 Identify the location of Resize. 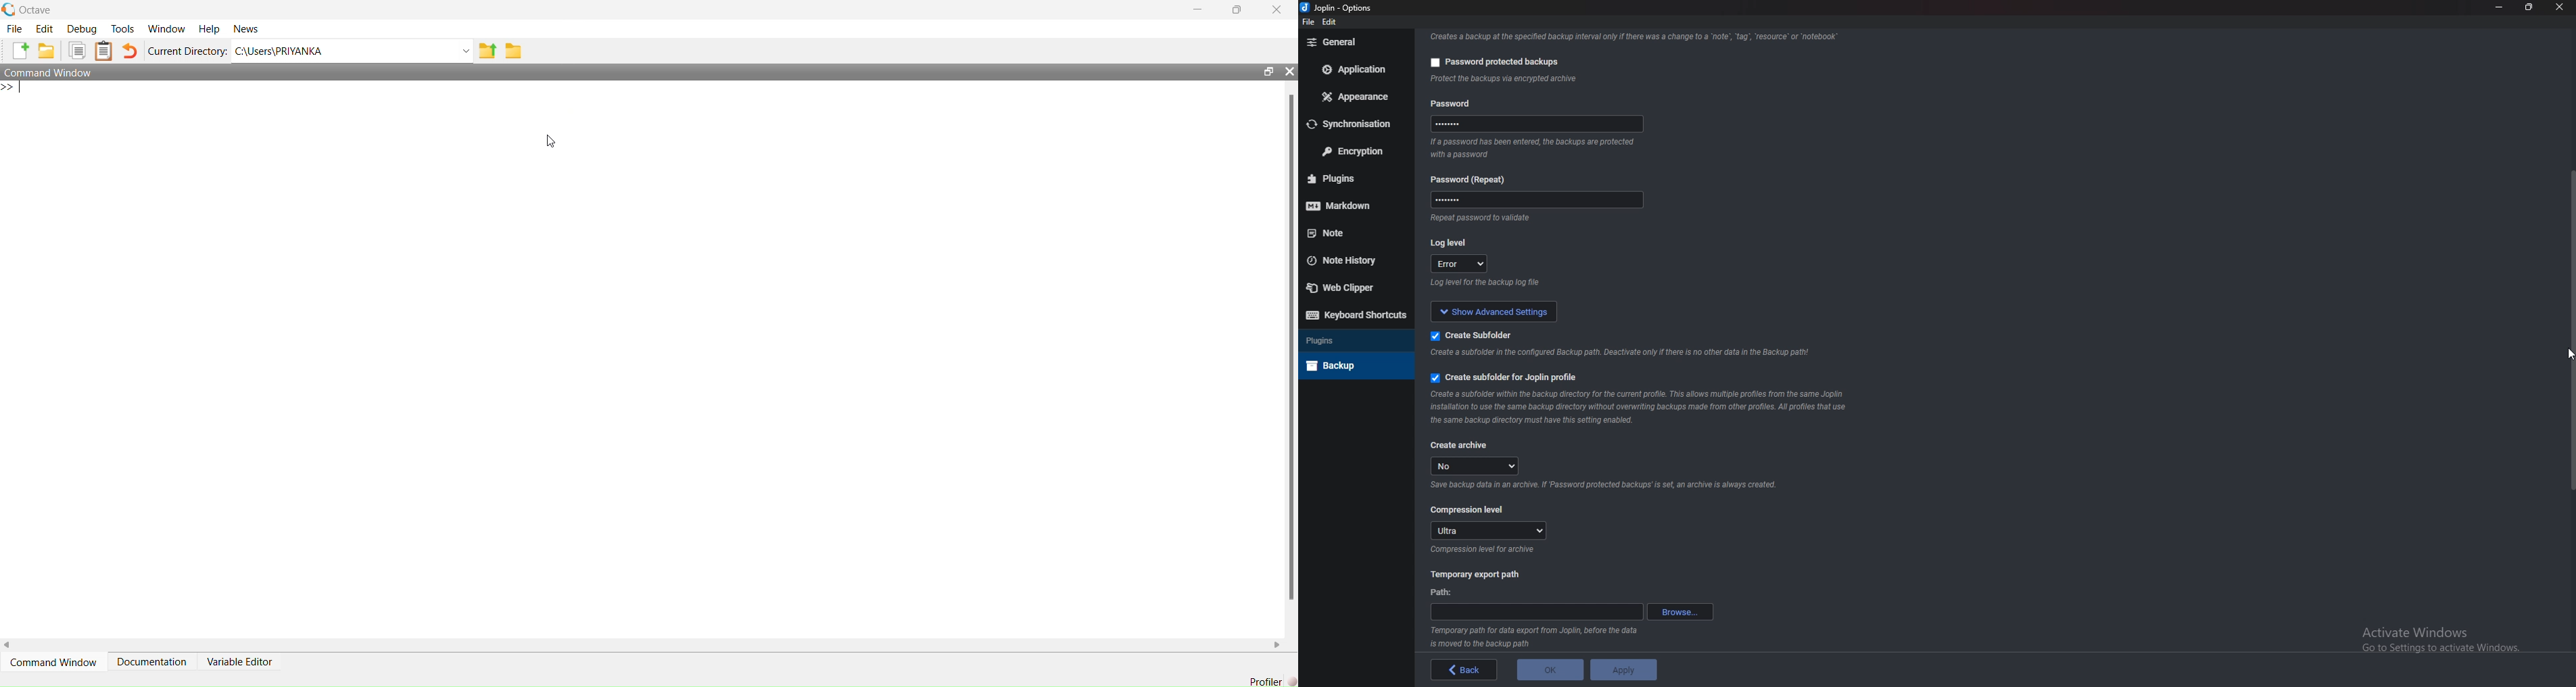
(2530, 7).